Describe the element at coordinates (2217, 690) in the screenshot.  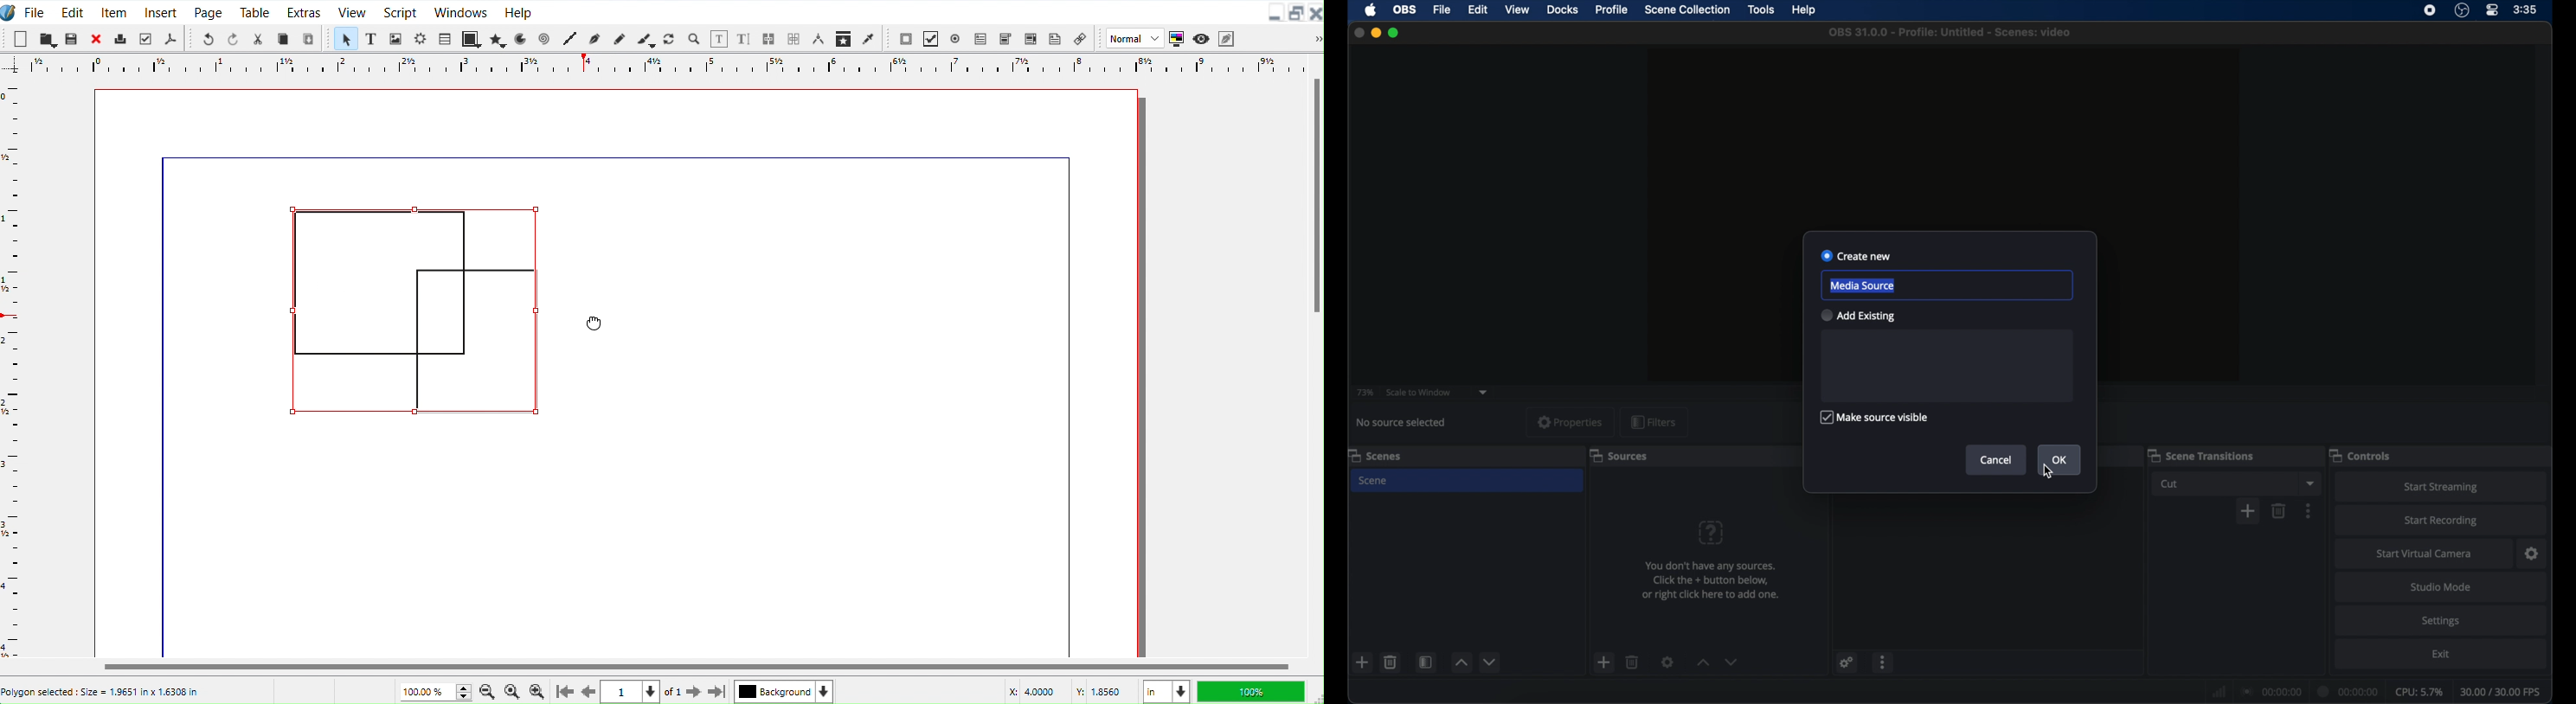
I see `network` at that location.